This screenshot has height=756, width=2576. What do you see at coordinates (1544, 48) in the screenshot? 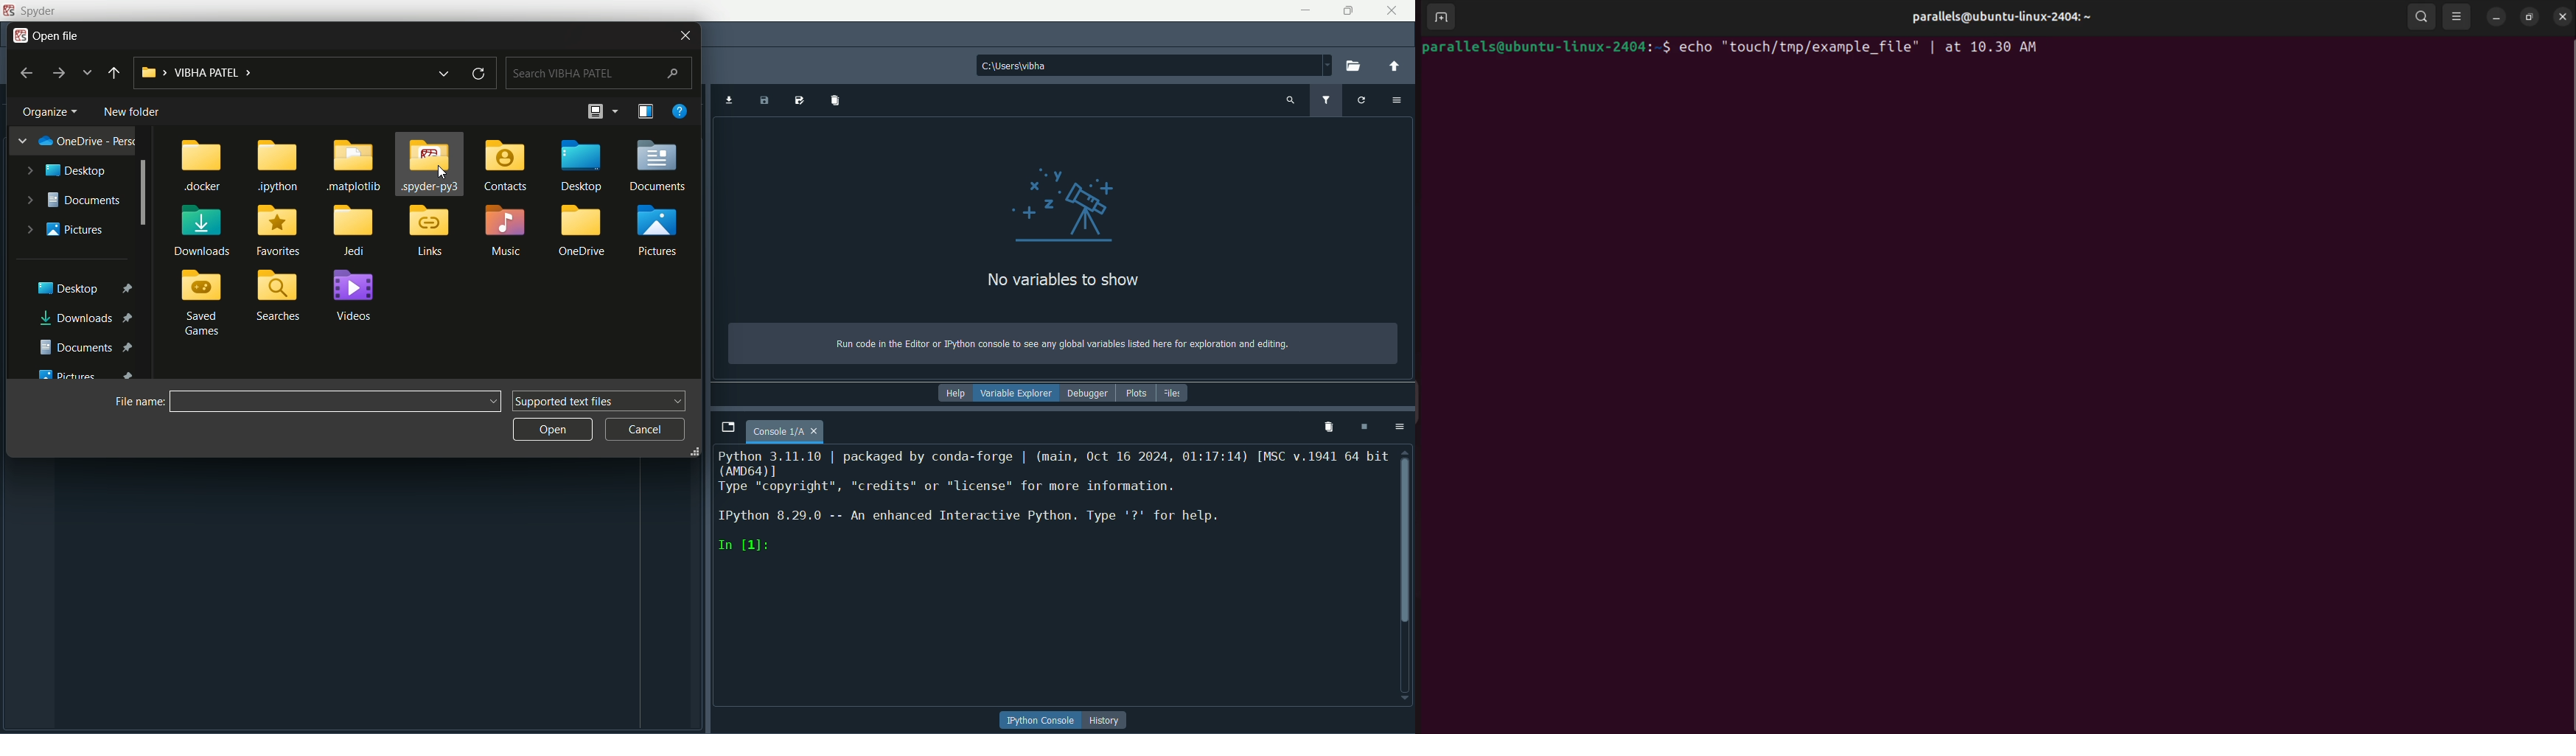
I see `bash prompt` at bounding box center [1544, 48].